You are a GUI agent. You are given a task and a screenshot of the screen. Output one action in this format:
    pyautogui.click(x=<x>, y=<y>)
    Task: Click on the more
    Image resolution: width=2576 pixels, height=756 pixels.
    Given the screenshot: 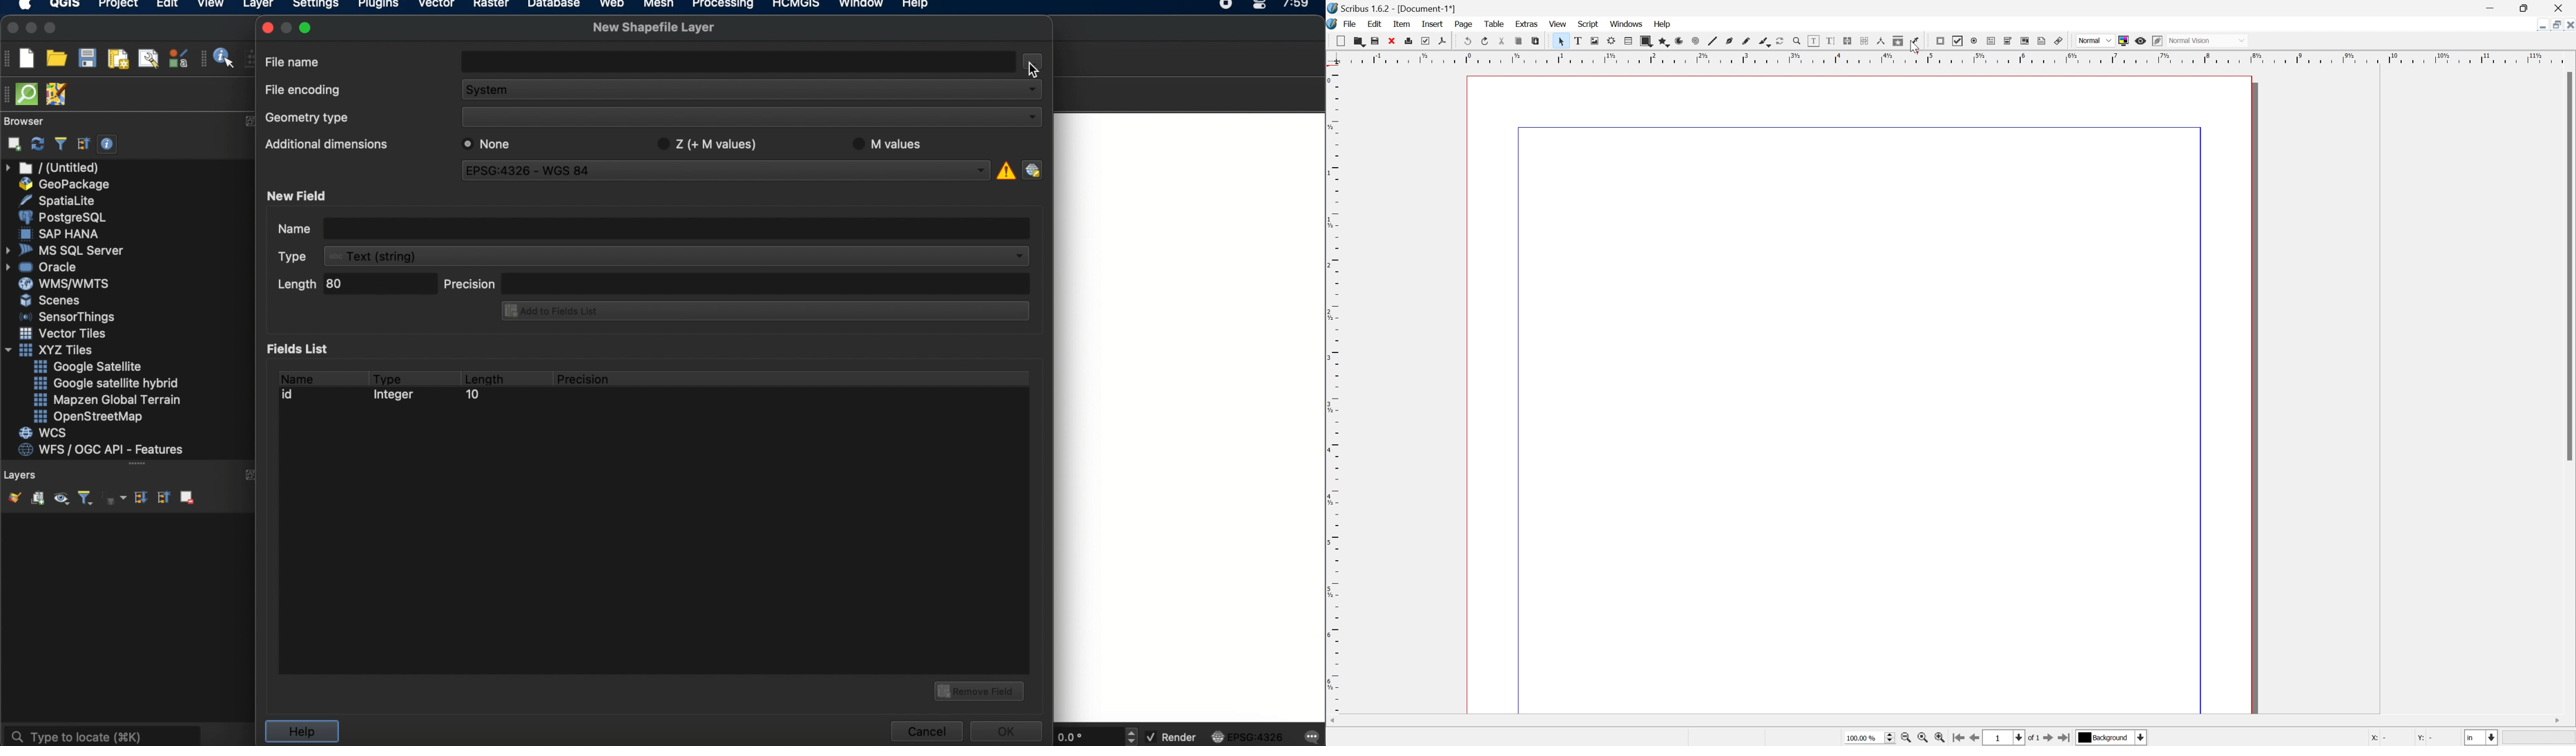 What is the action you would take?
    pyautogui.click(x=140, y=466)
    